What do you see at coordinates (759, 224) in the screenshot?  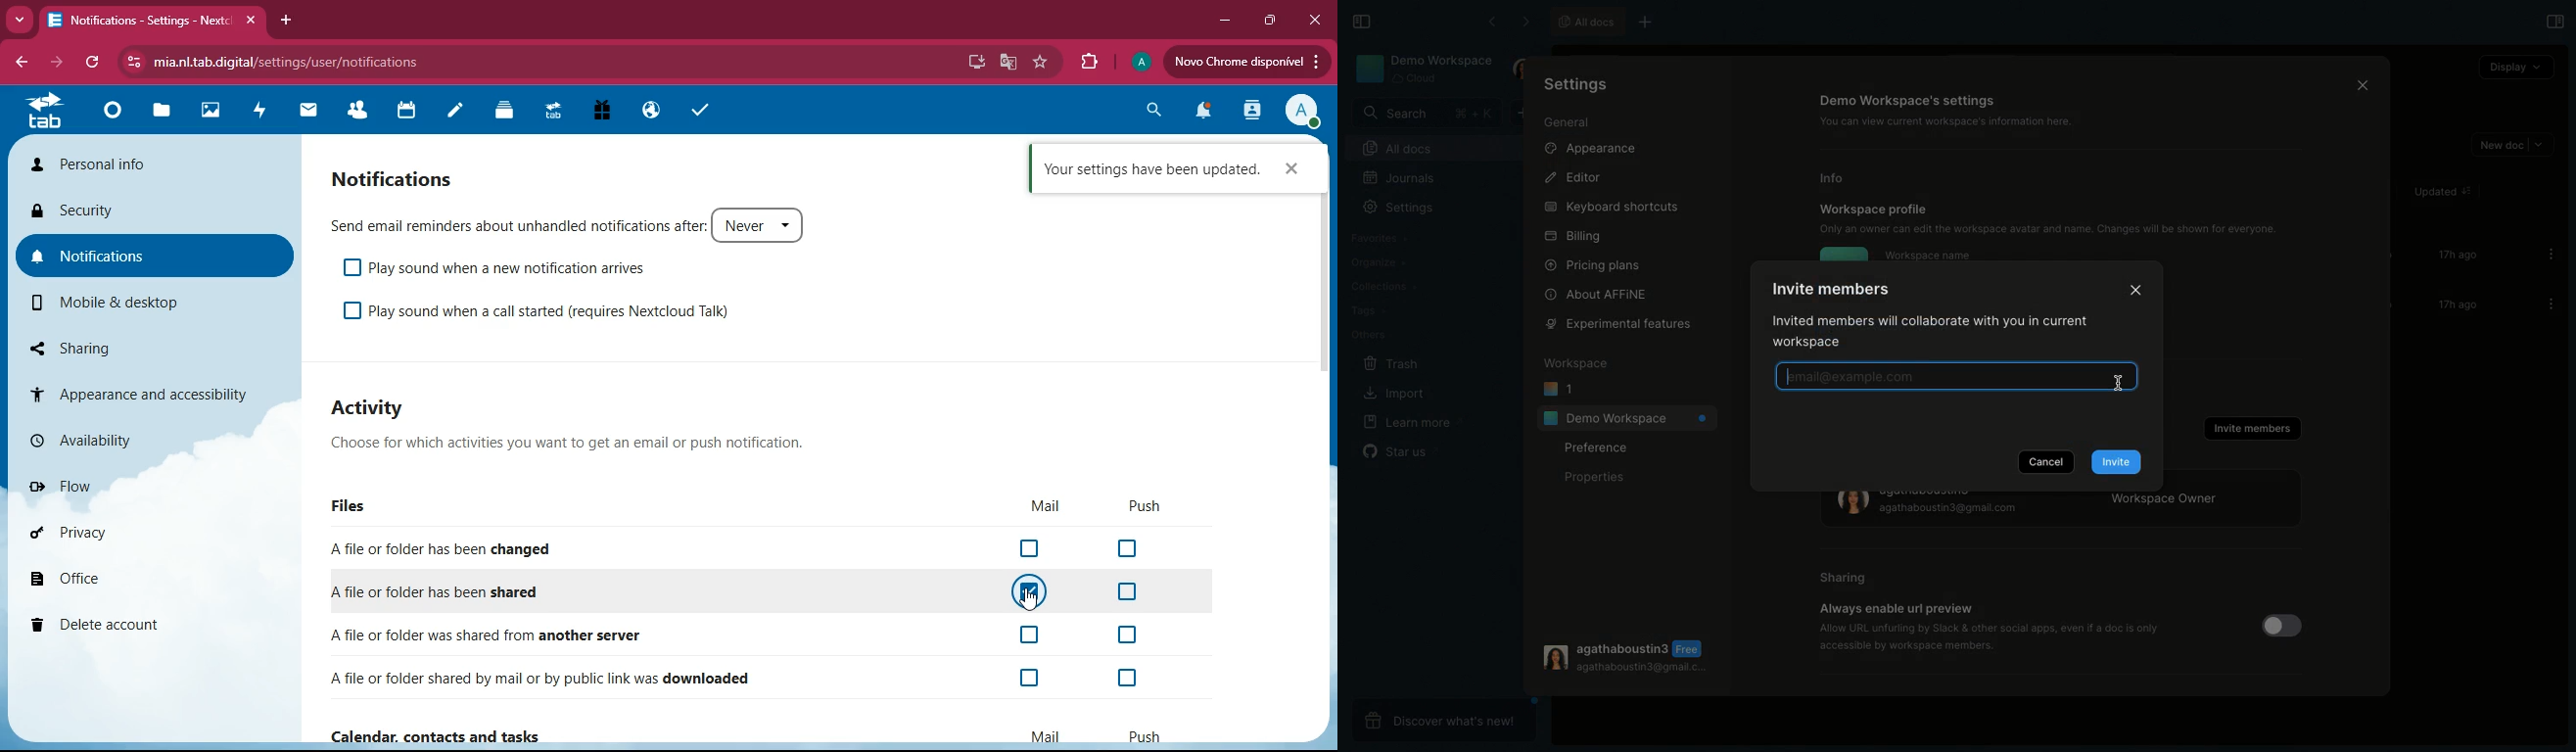 I see `never` at bounding box center [759, 224].